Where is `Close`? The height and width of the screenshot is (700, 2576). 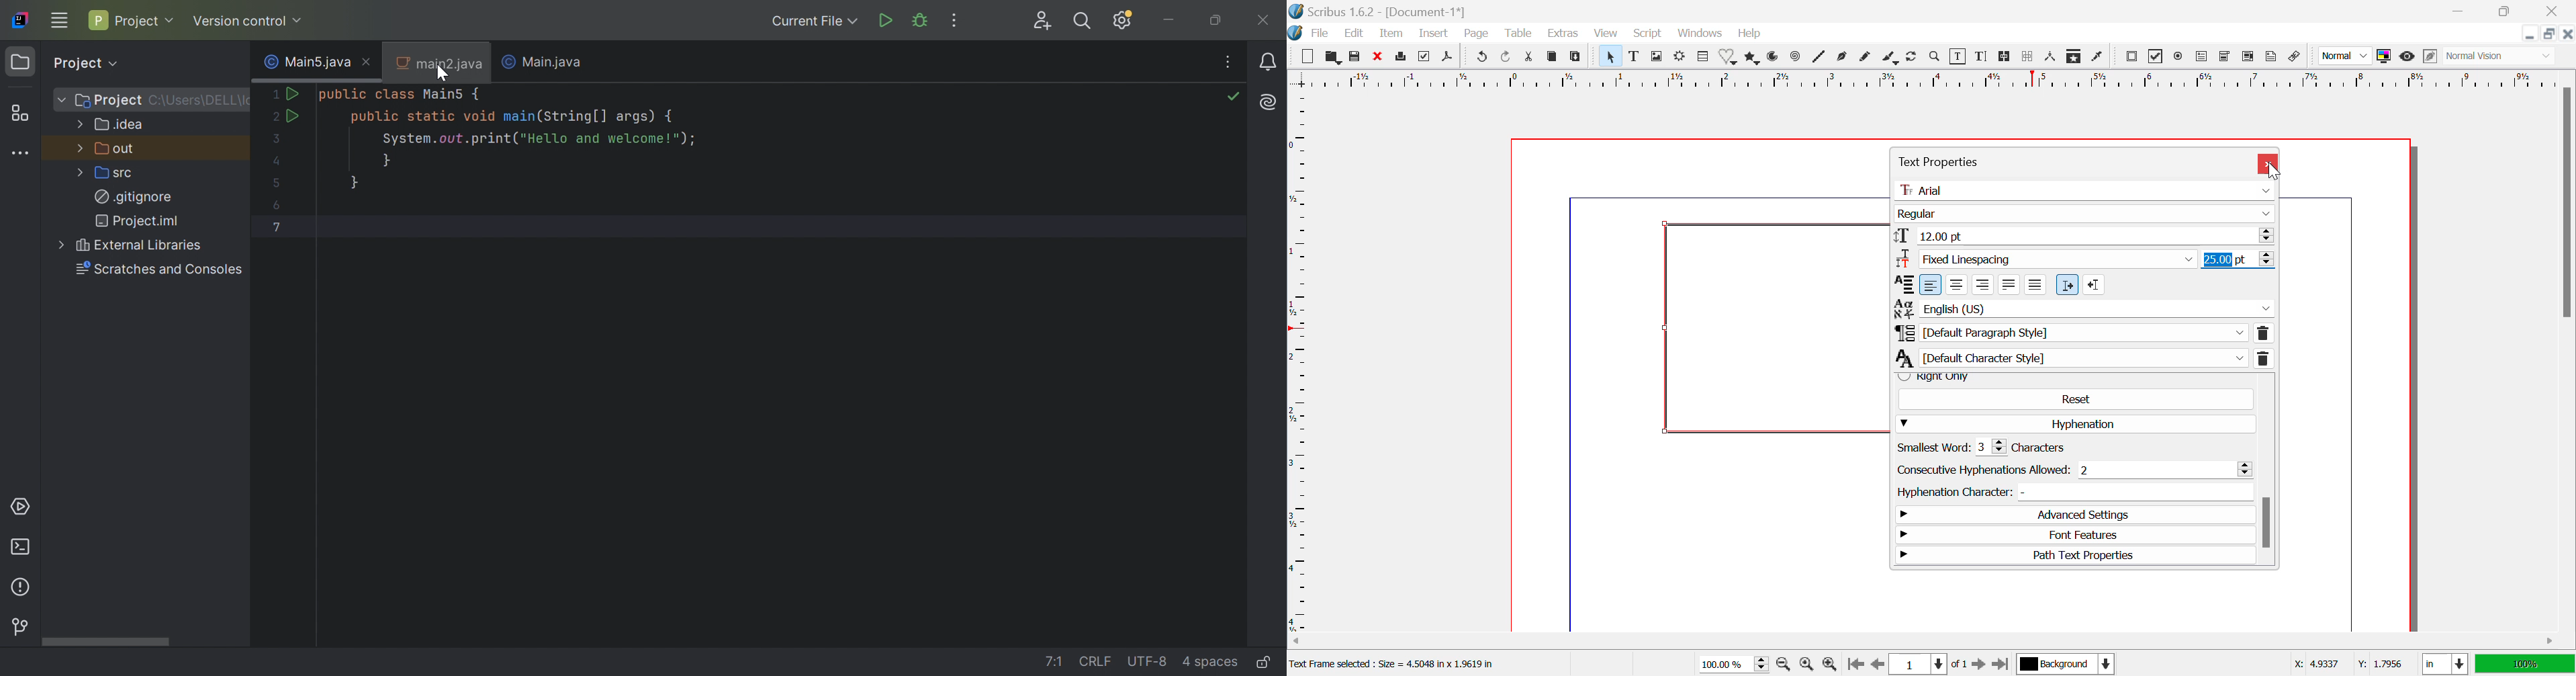 Close is located at coordinates (366, 62).